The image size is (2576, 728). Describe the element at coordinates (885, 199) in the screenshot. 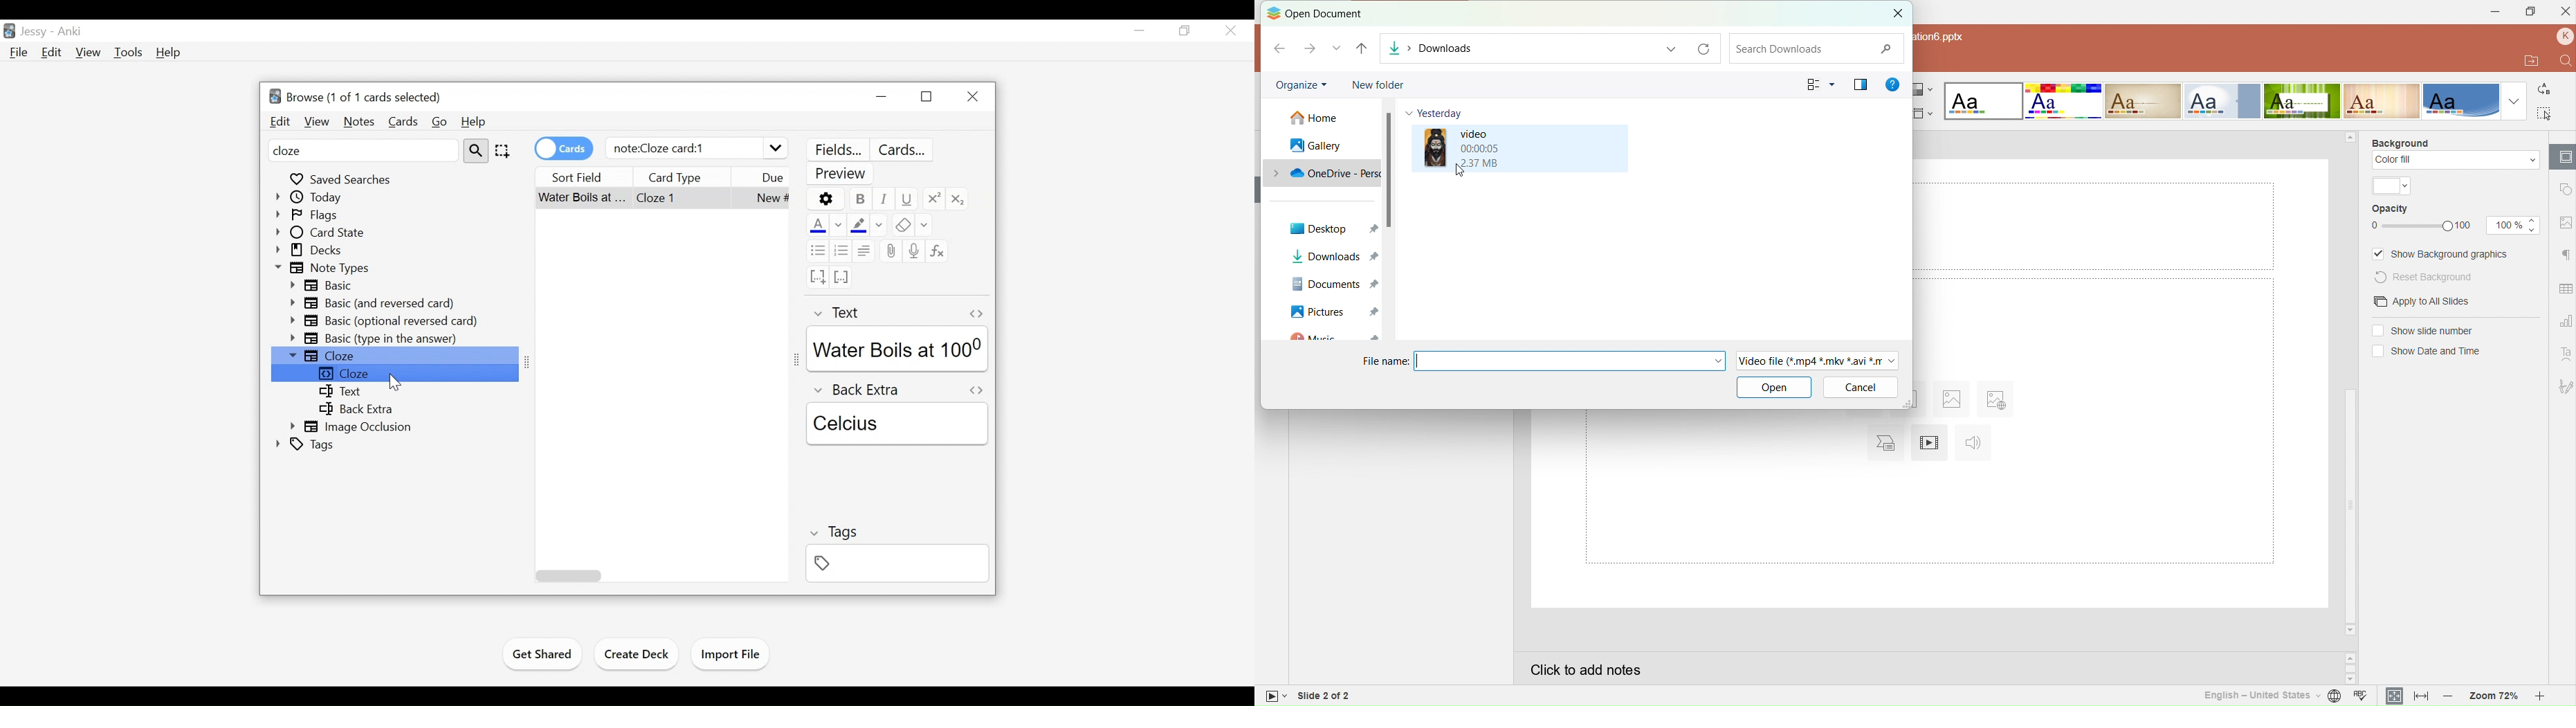

I see `Italics` at that location.